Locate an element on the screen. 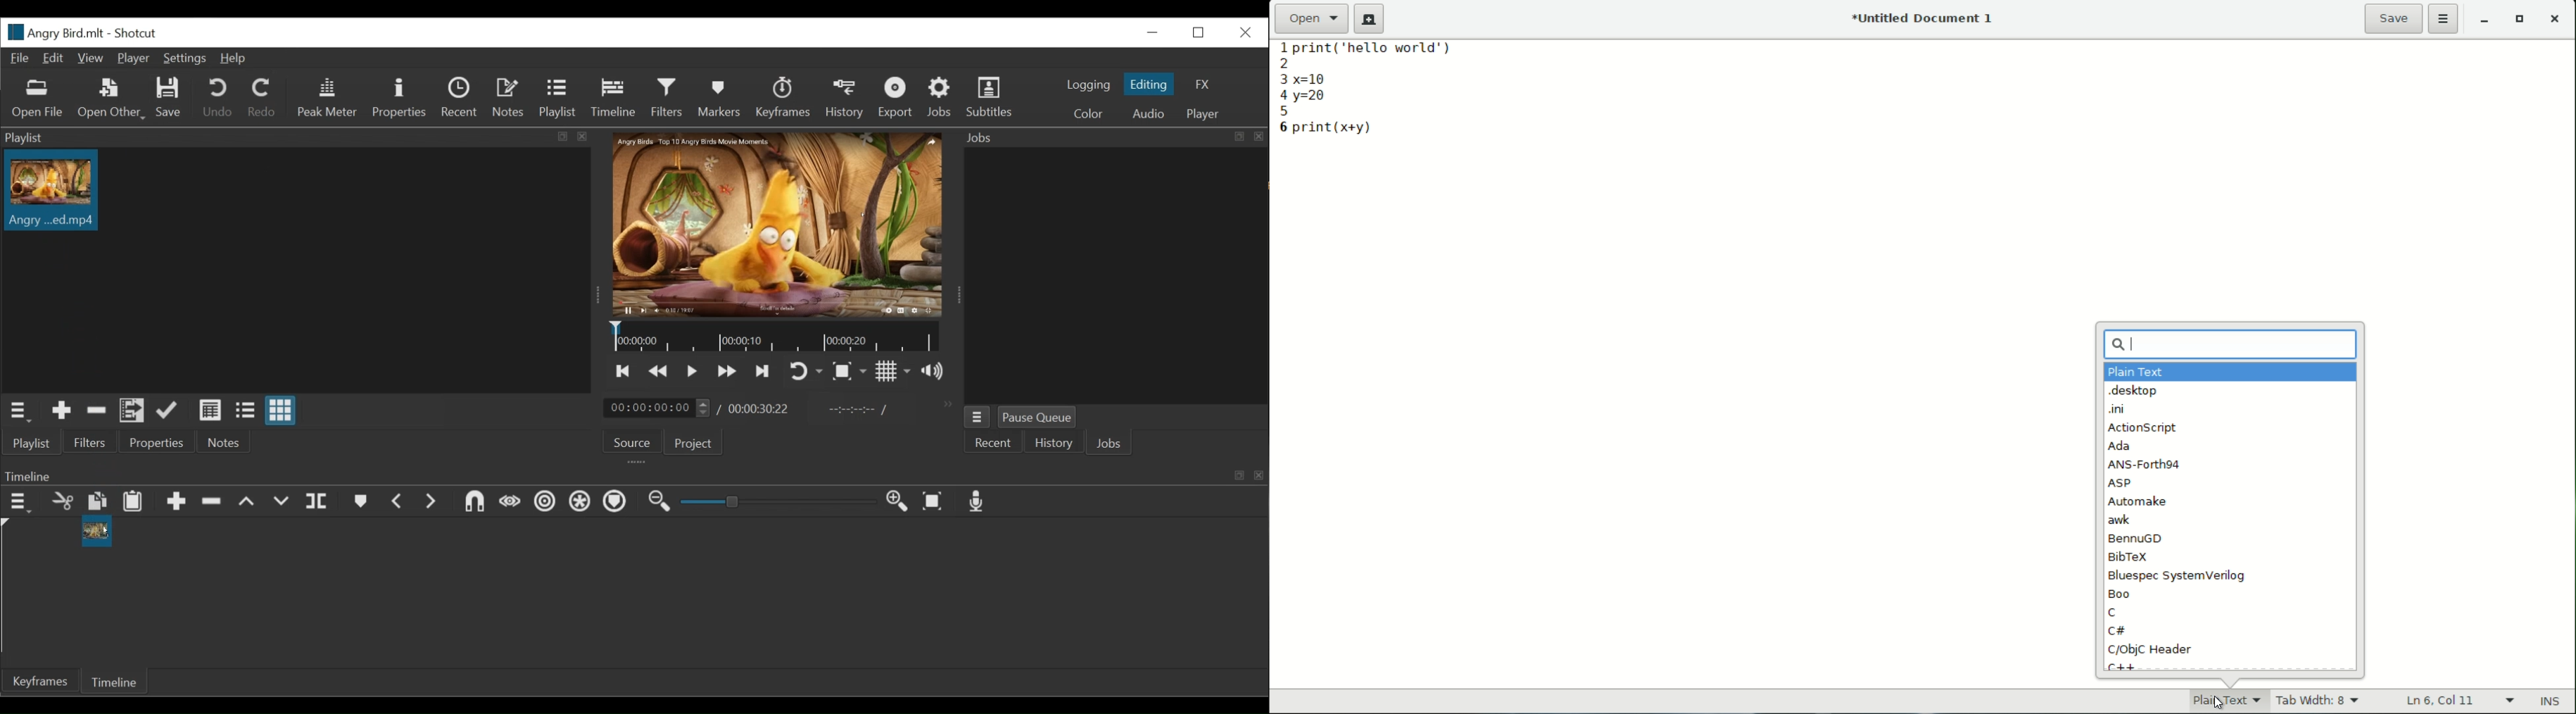  minimize is located at coordinates (2485, 21).